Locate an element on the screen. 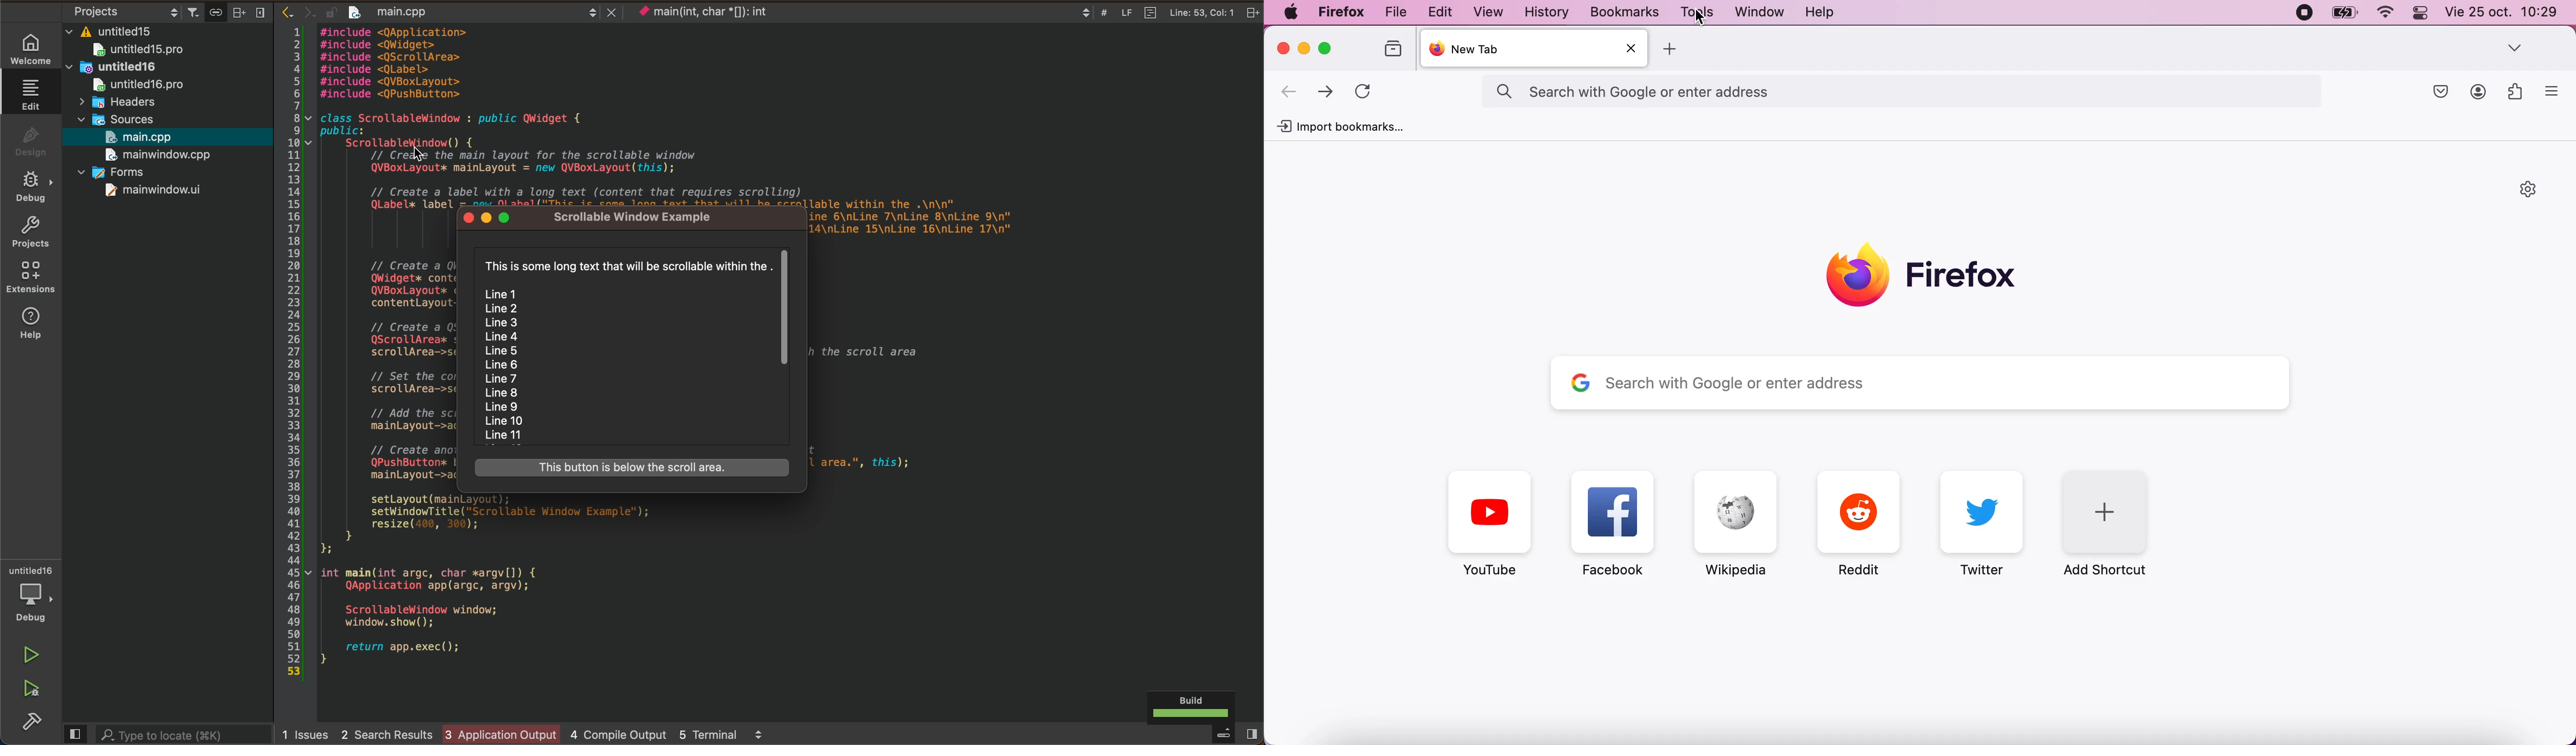  filter is located at coordinates (194, 12).